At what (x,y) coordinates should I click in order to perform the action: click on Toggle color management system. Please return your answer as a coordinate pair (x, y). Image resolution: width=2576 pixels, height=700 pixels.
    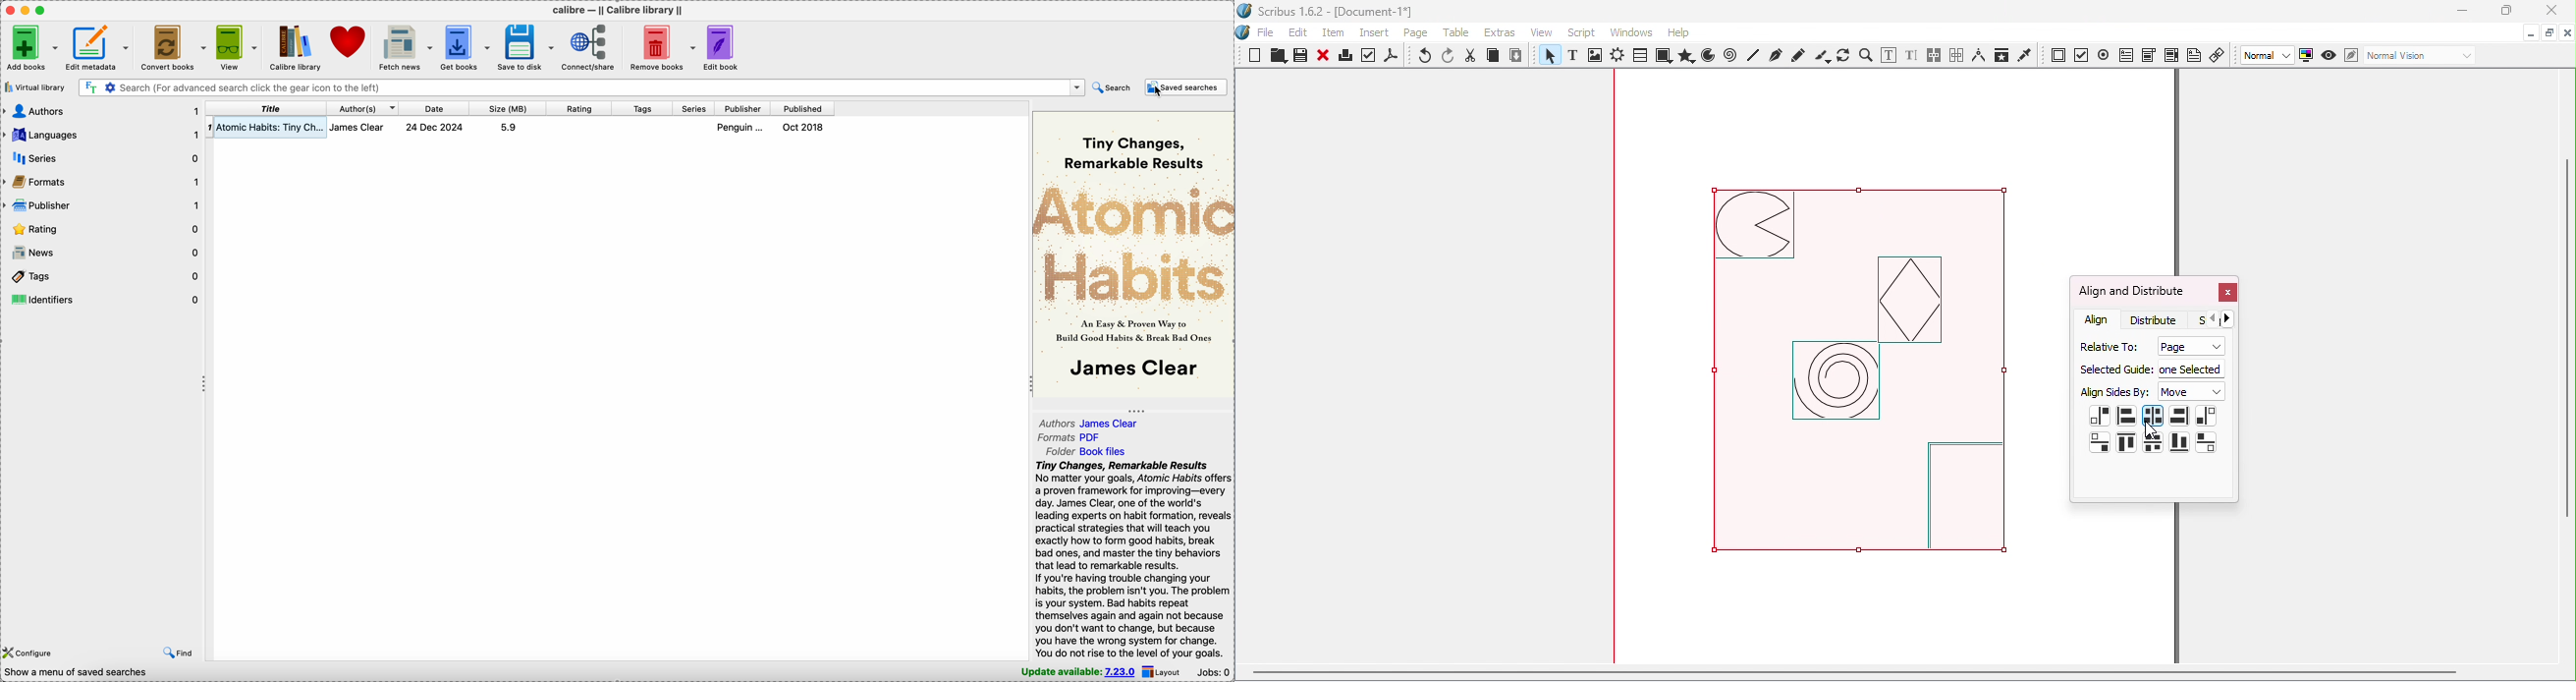
    Looking at the image, I should click on (2307, 54).